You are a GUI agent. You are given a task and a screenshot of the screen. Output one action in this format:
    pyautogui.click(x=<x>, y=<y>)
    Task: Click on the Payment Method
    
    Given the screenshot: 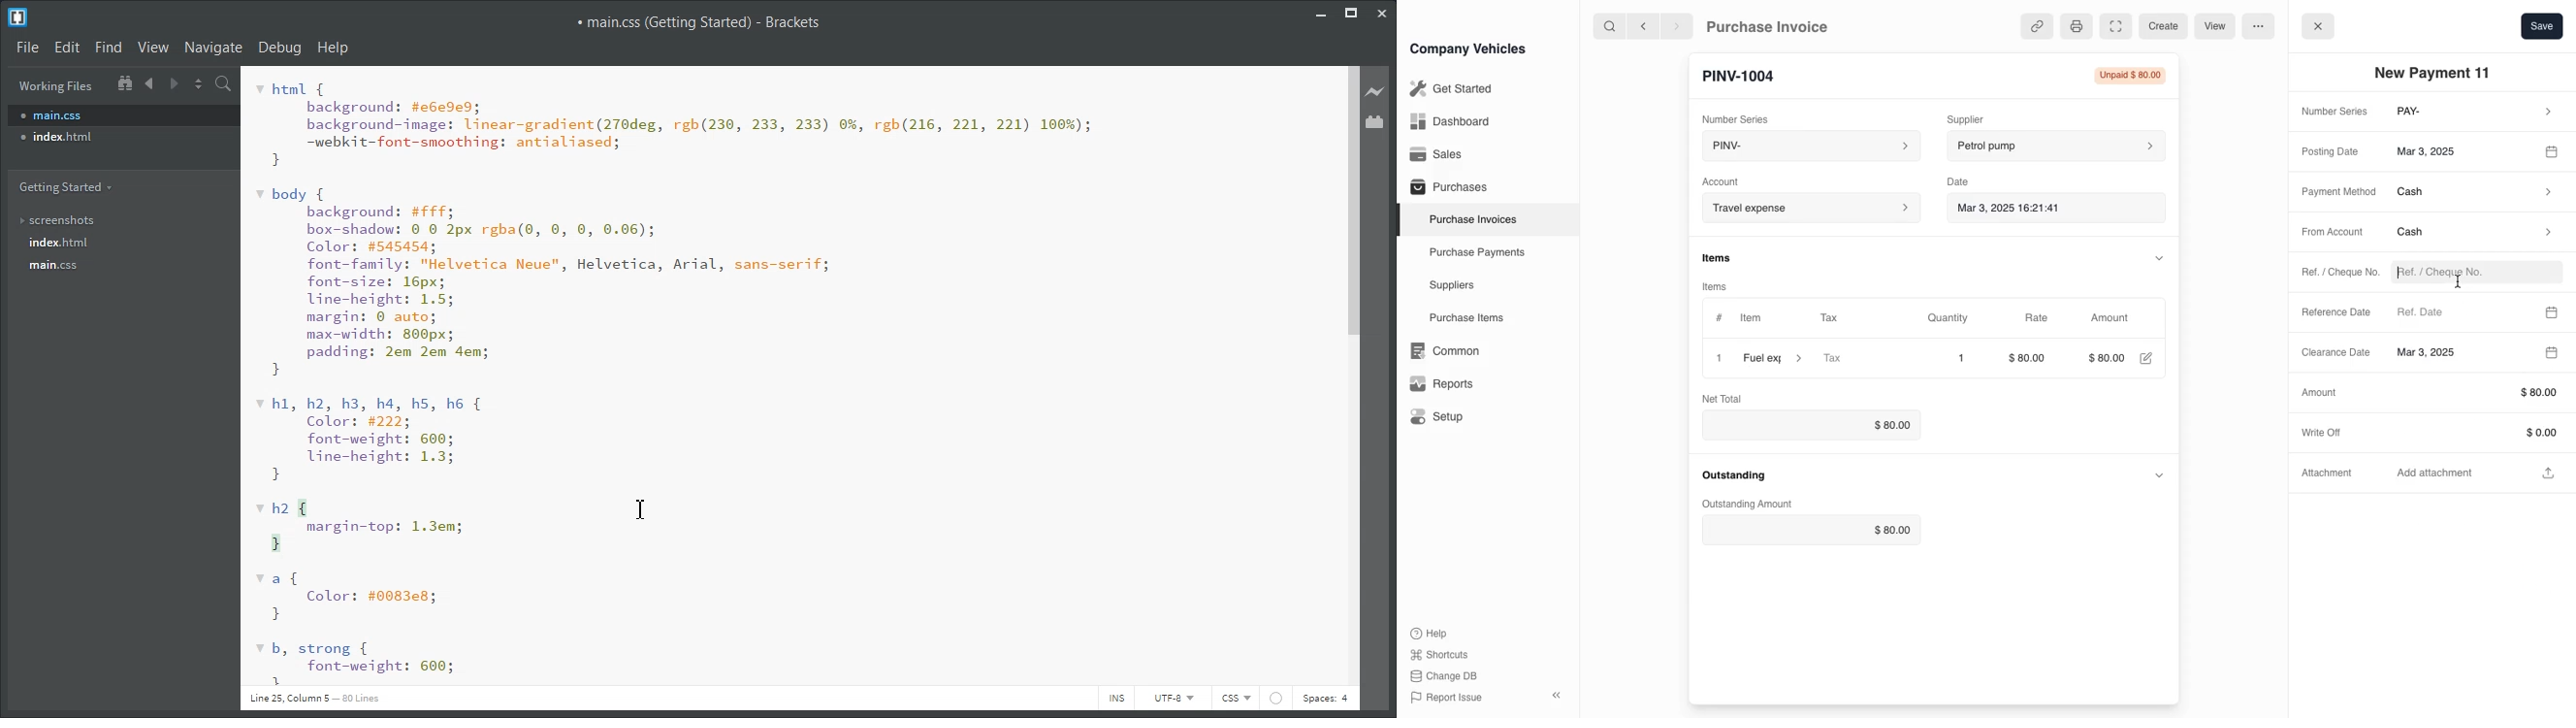 What is the action you would take?
    pyautogui.click(x=2334, y=193)
    